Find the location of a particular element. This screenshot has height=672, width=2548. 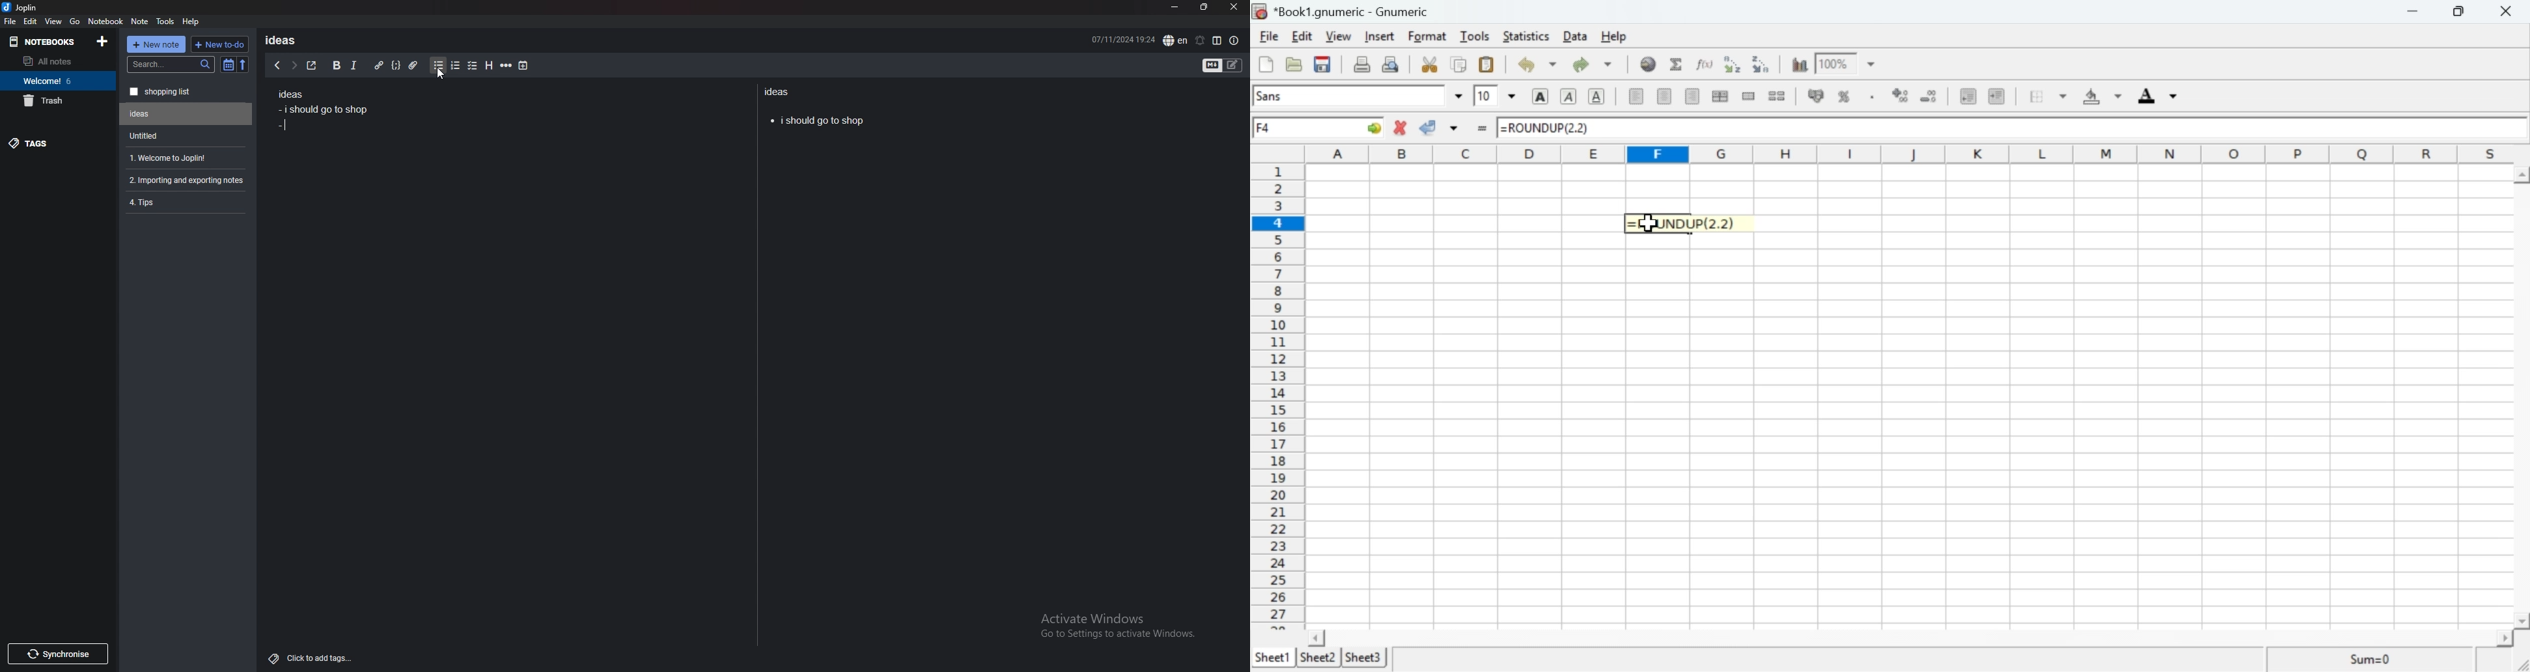

file is located at coordinates (10, 21).